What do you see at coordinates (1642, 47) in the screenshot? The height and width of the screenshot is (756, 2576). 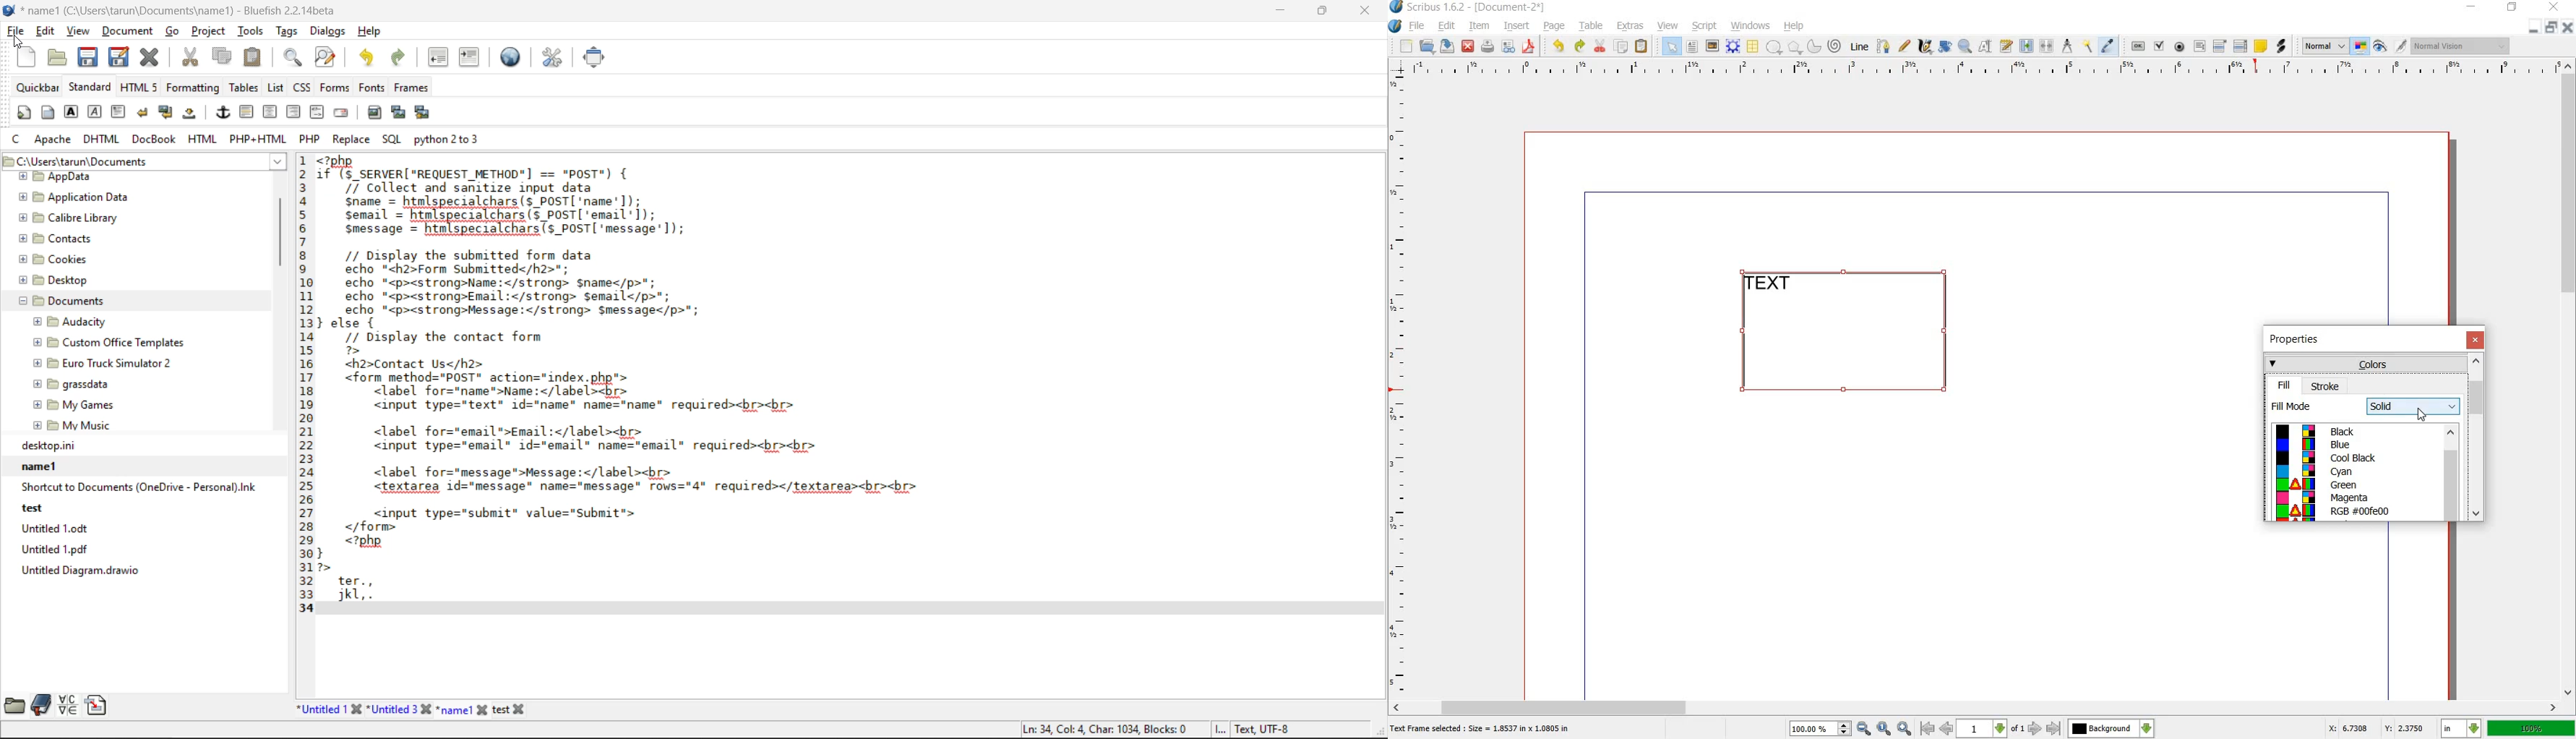 I see `paste` at bounding box center [1642, 47].